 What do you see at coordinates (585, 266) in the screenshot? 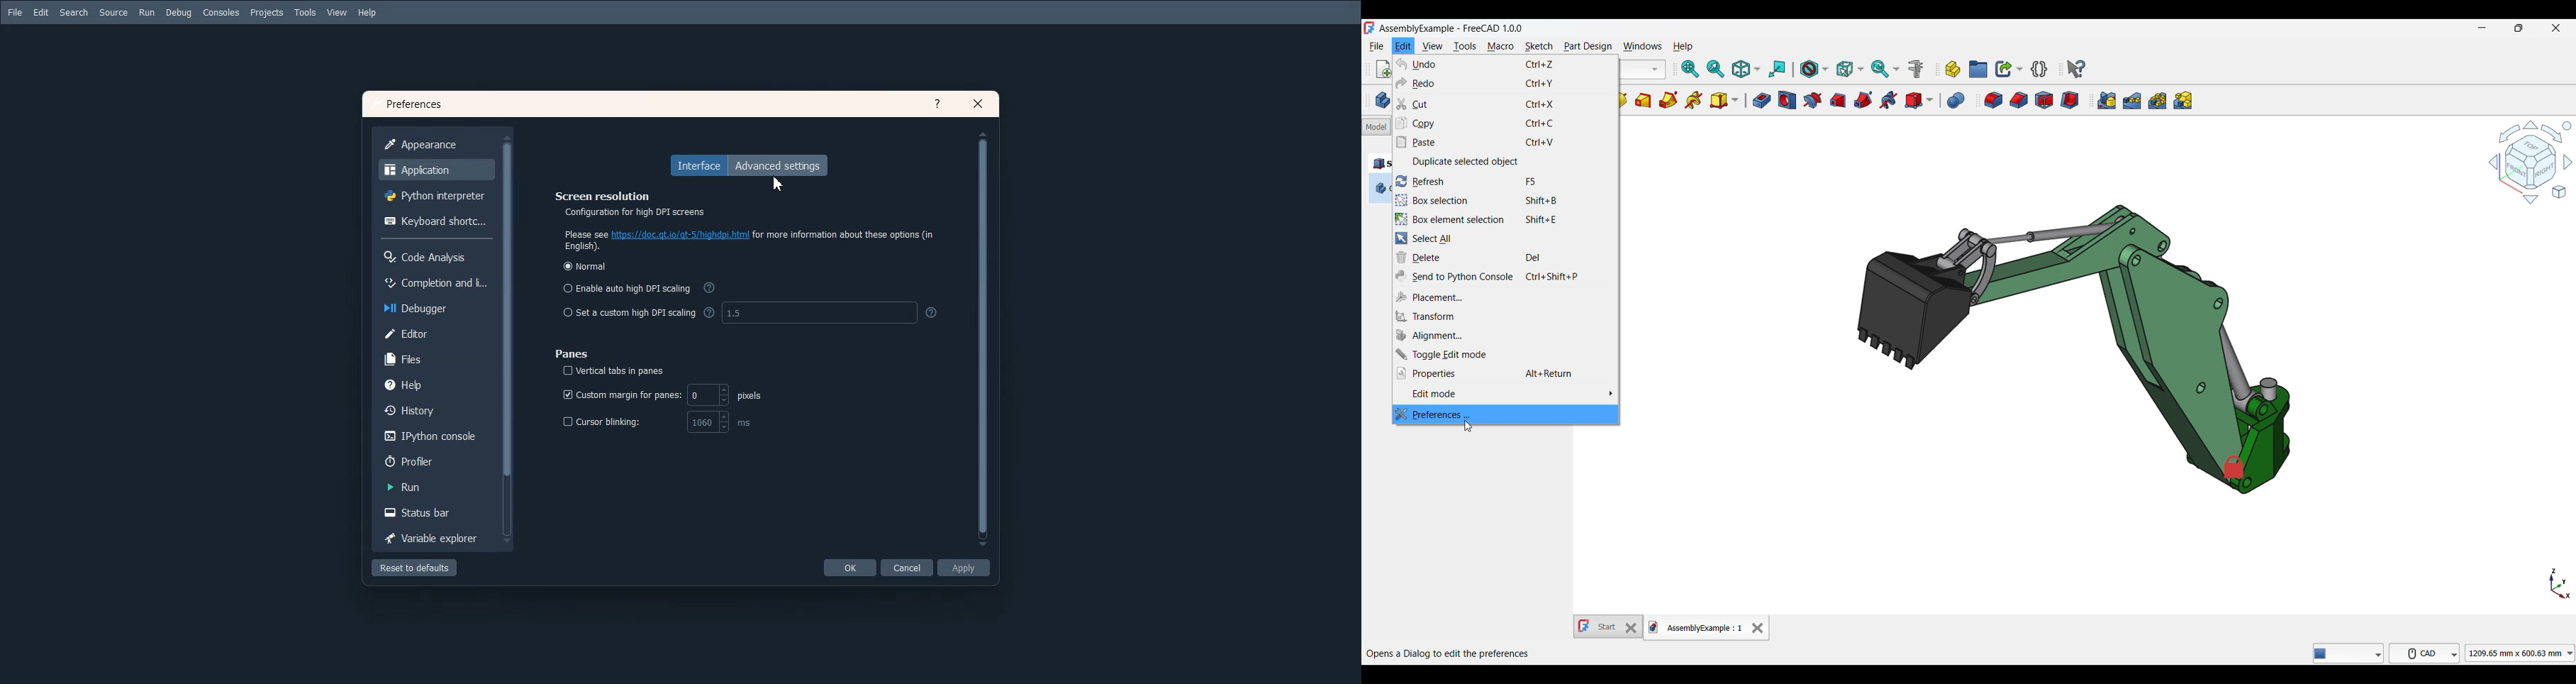
I see `Normal` at bounding box center [585, 266].